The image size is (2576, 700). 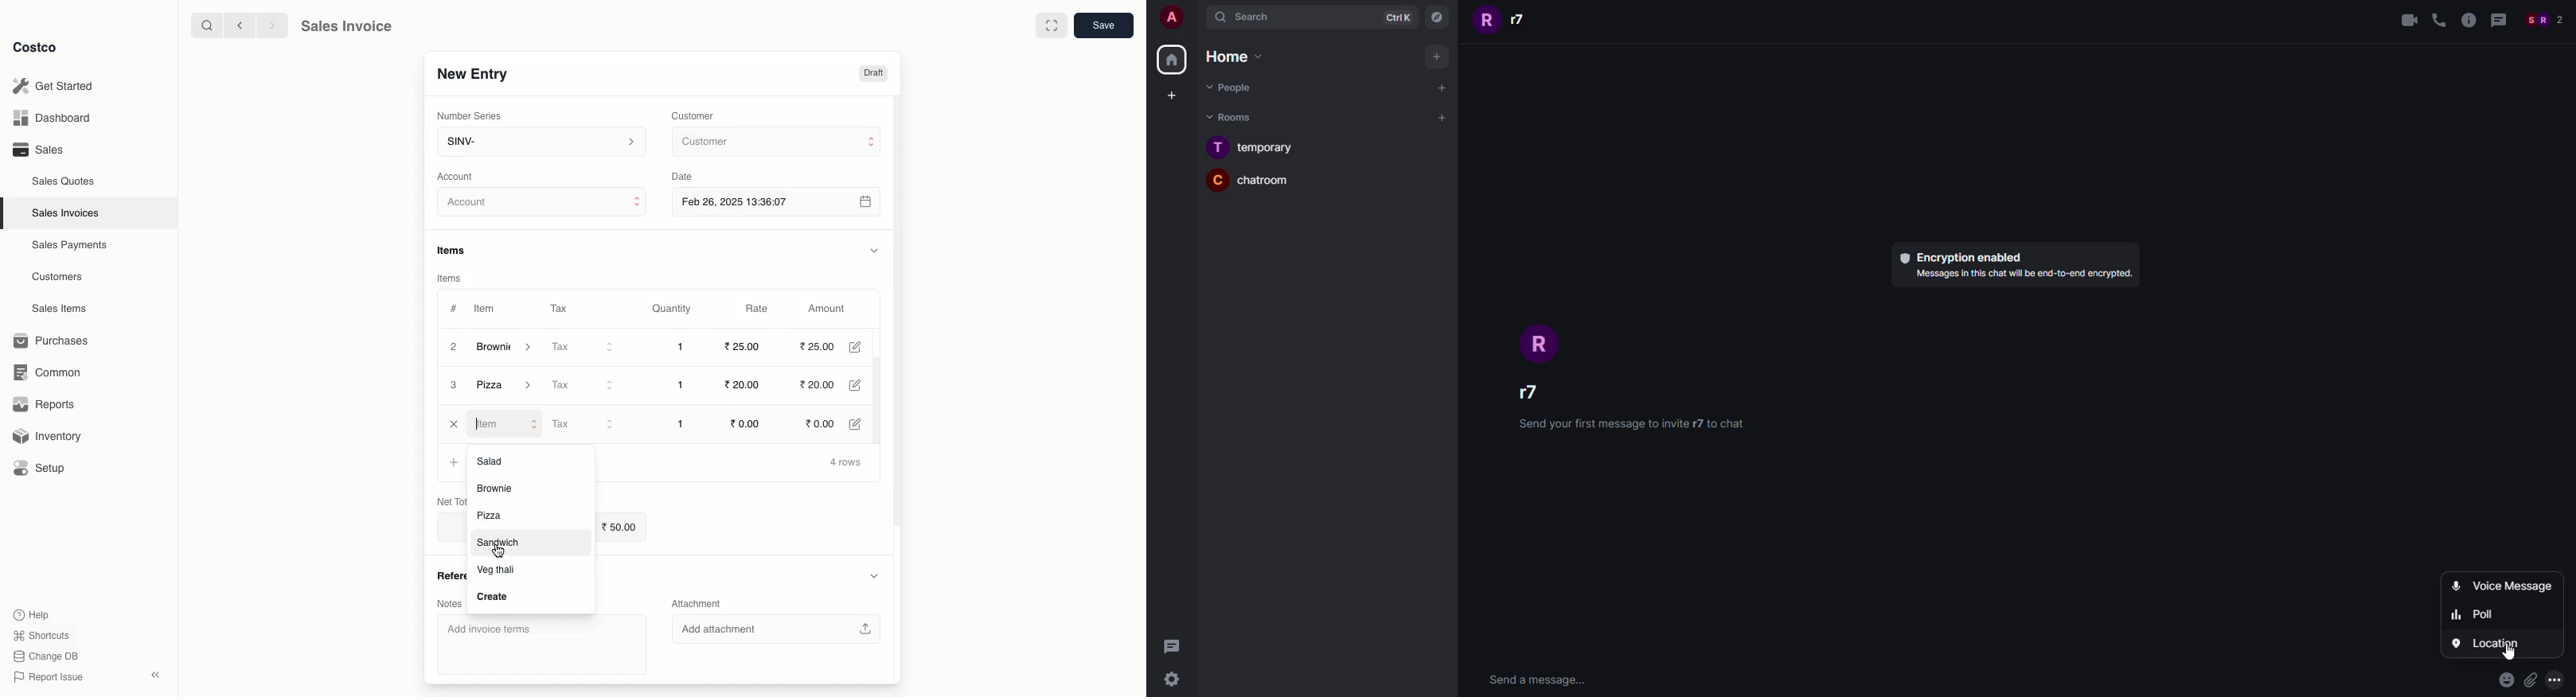 What do you see at coordinates (505, 423) in the screenshot?
I see `Item` at bounding box center [505, 423].